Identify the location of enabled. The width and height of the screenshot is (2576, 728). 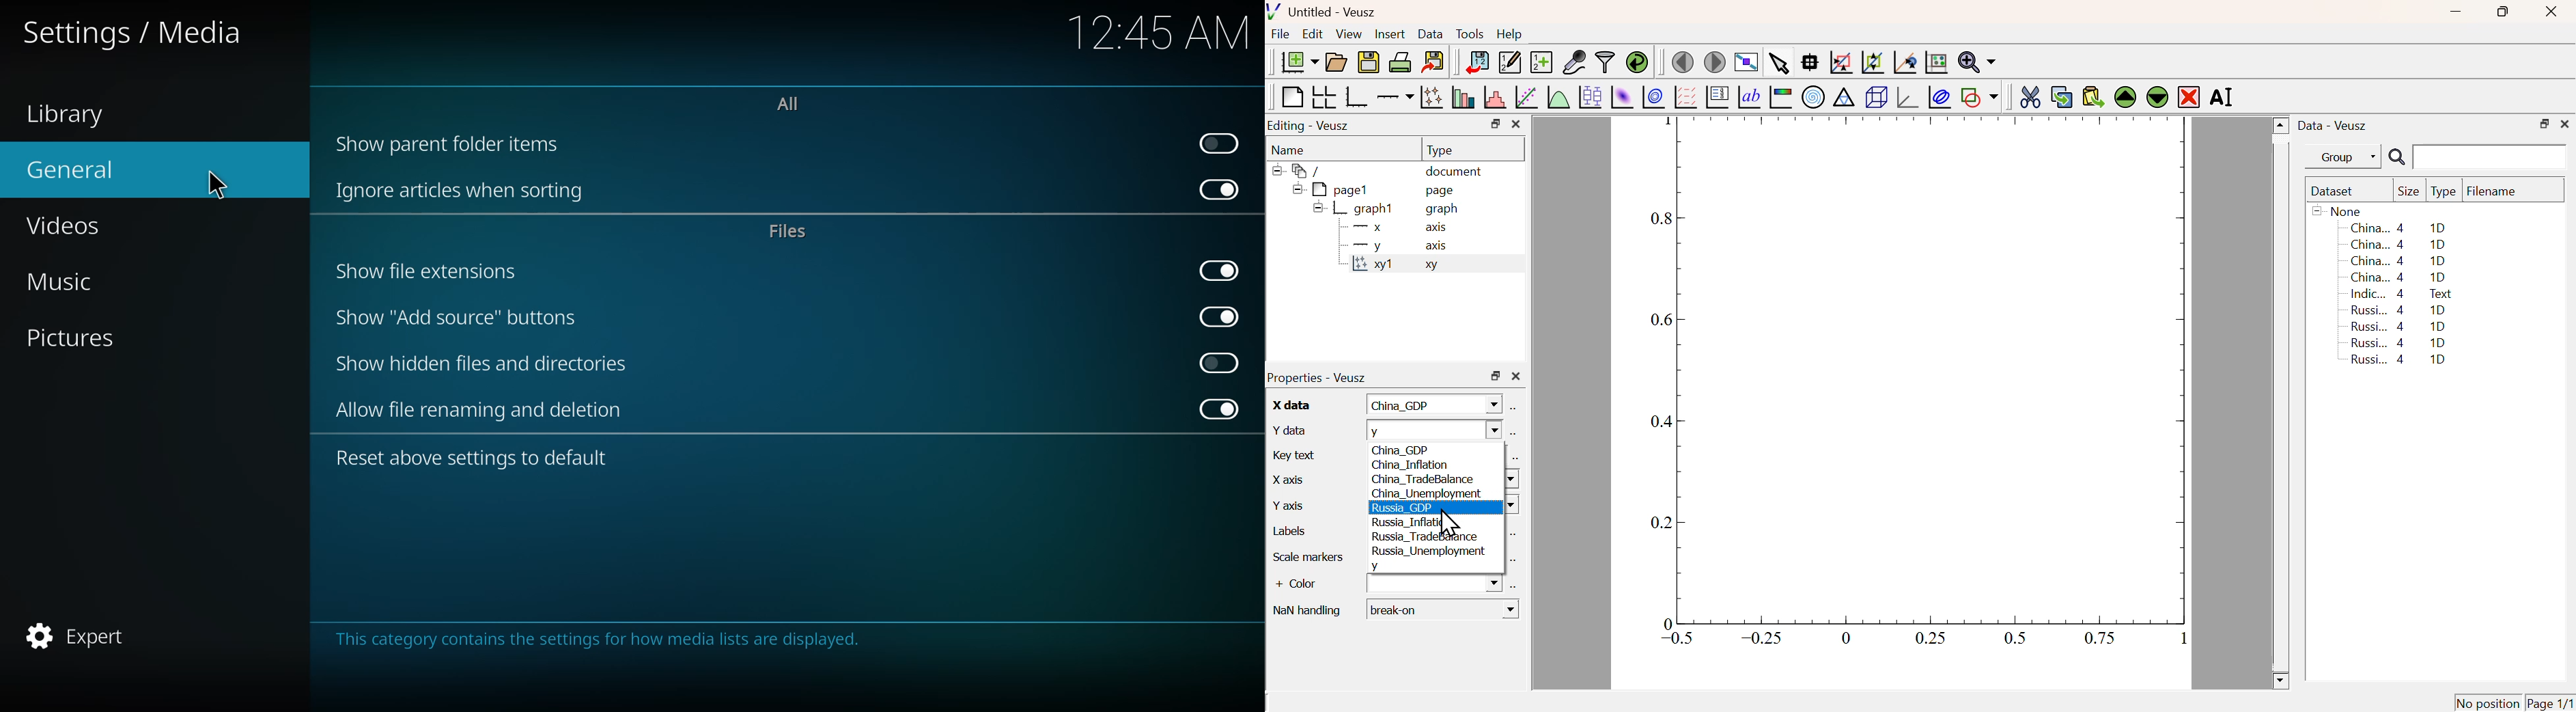
(1216, 409).